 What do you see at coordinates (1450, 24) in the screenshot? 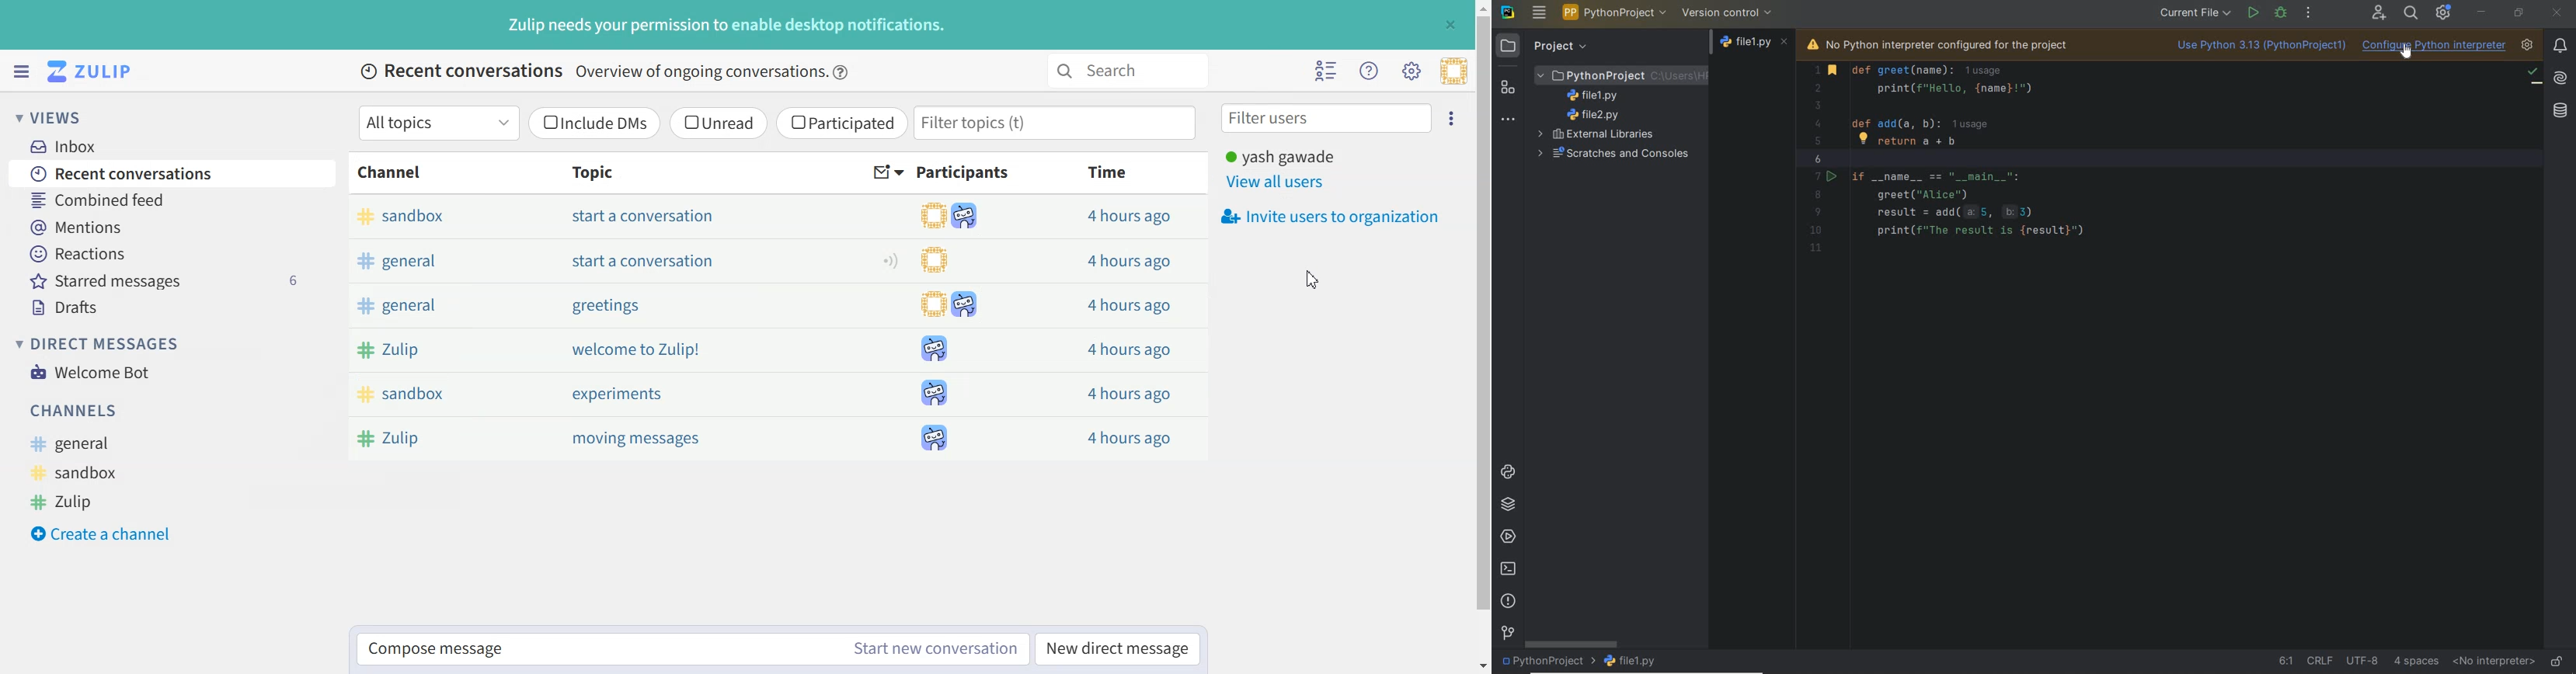
I see `Close` at bounding box center [1450, 24].